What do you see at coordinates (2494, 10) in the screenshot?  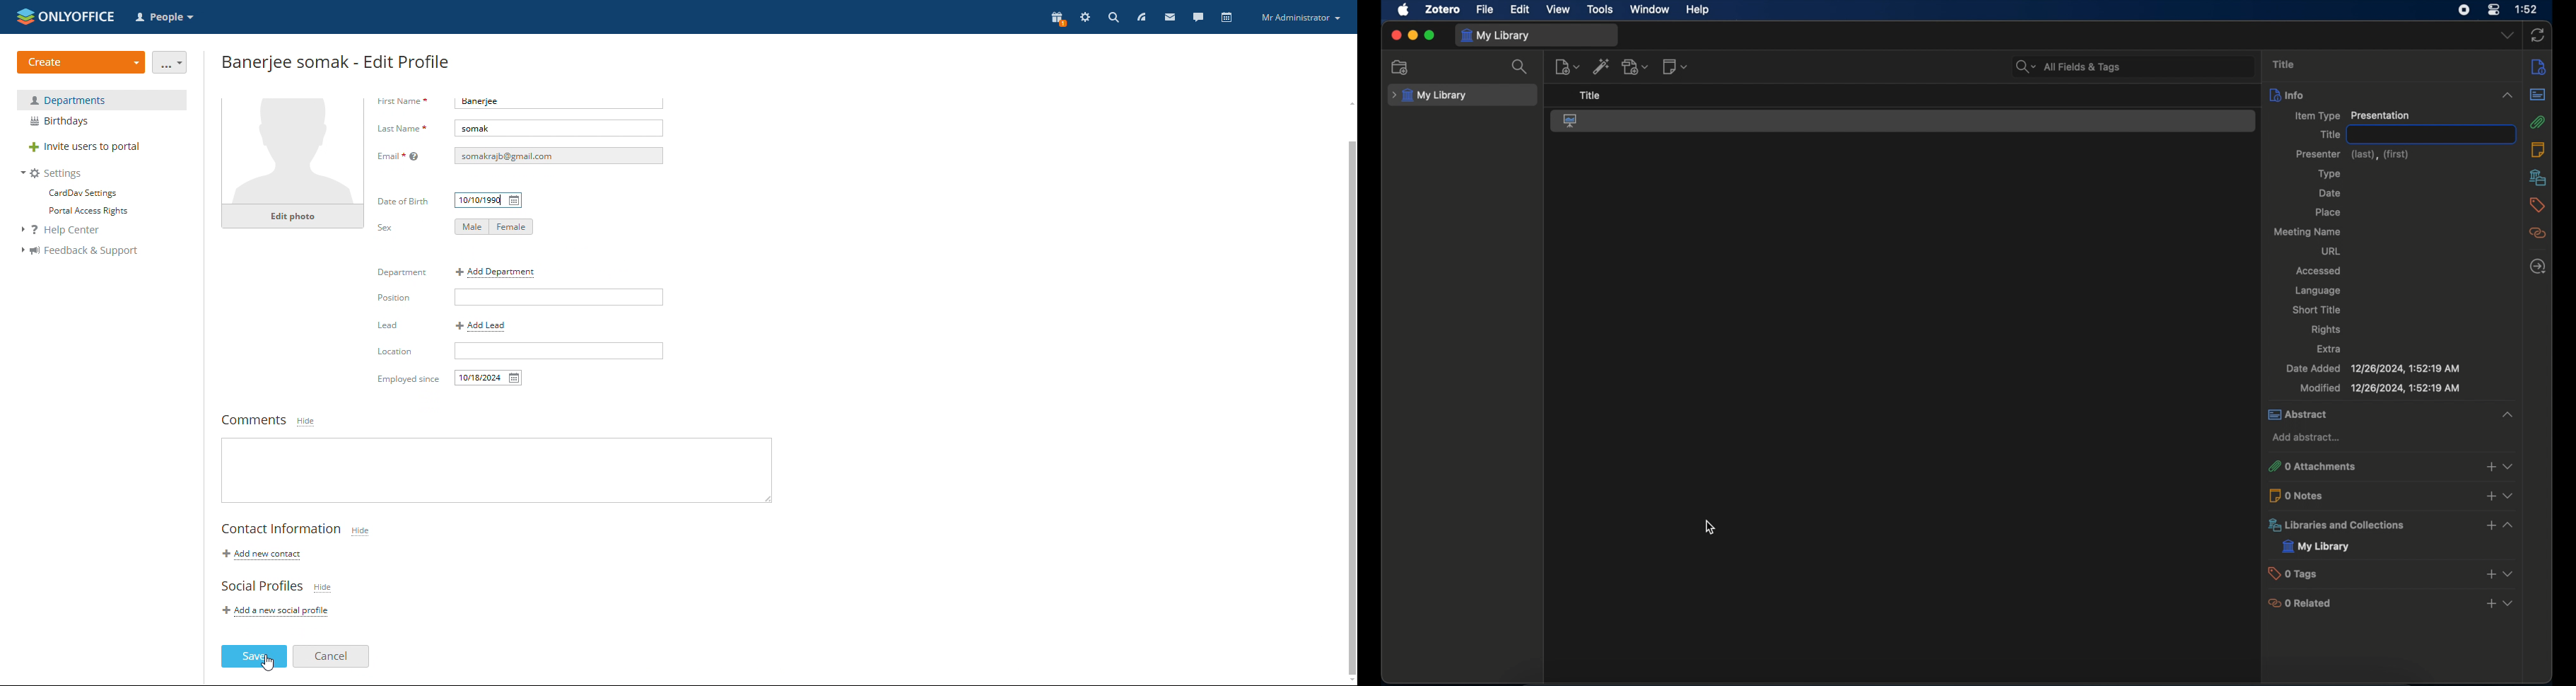 I see `control center` at bounding box center [2494, 10].